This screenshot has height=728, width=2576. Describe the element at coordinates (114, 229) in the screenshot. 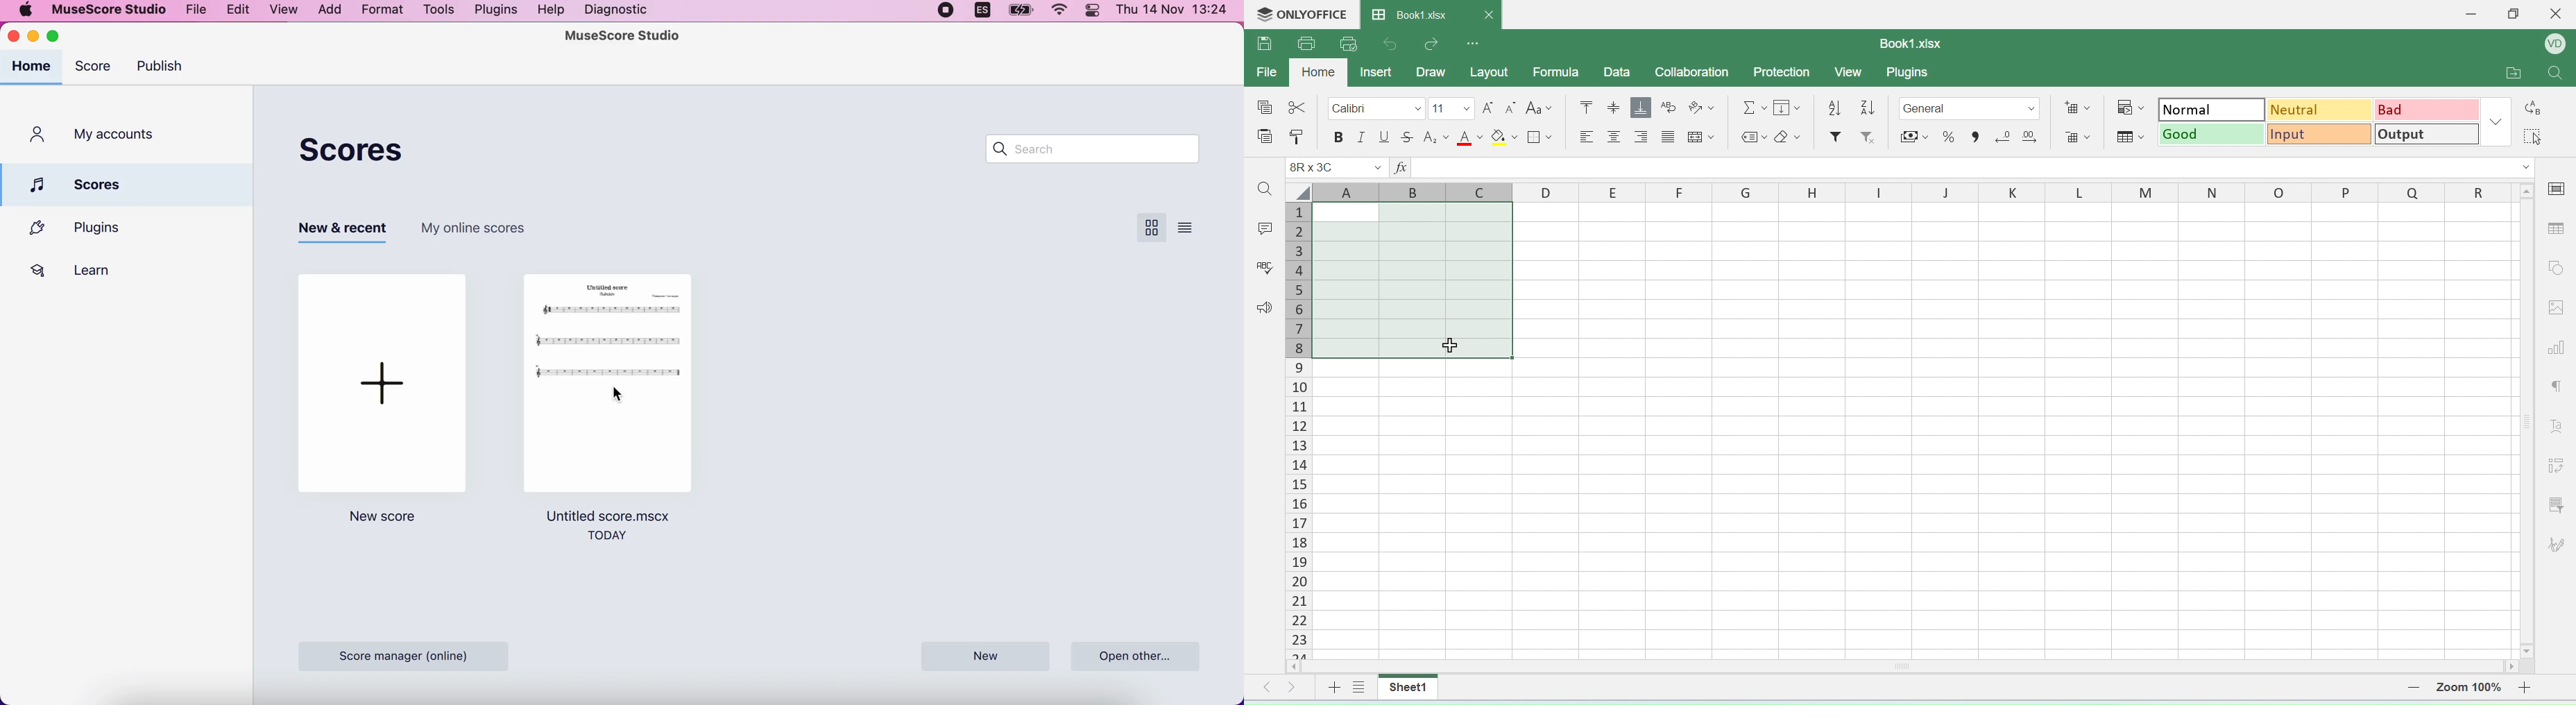

I see `plugins` at that location.